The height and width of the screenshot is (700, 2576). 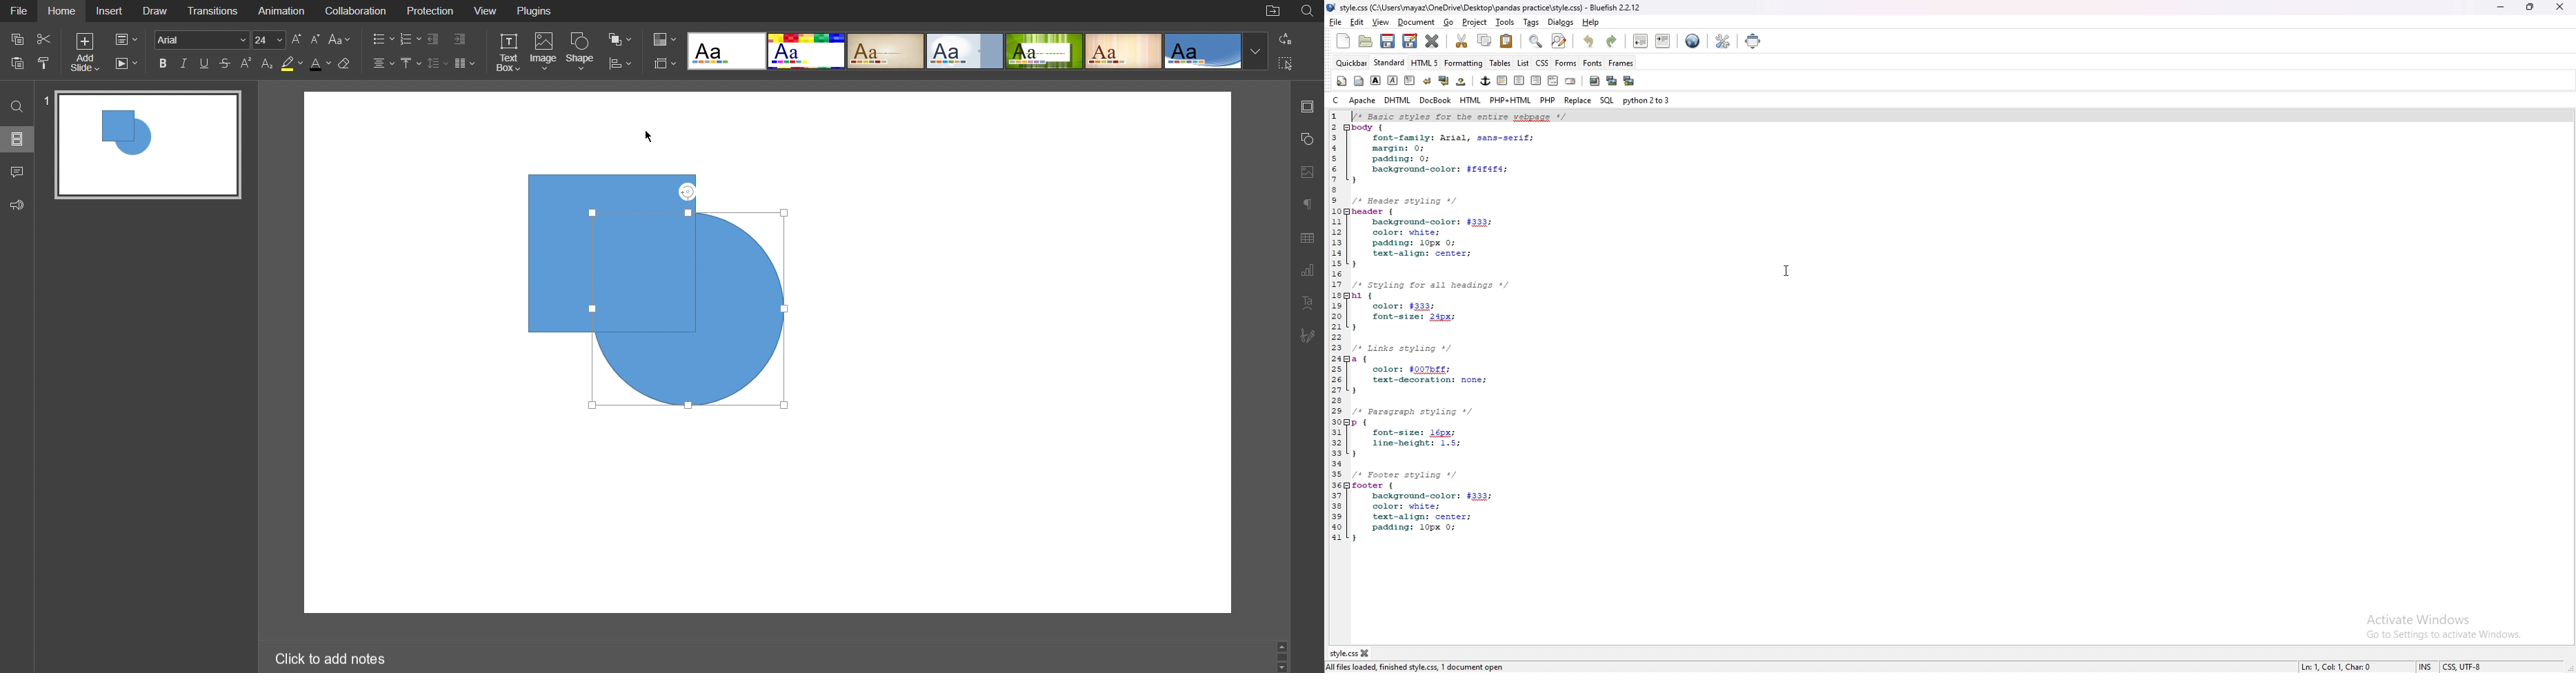 I want to click on Image Settings, so click(x=1308, y=172).